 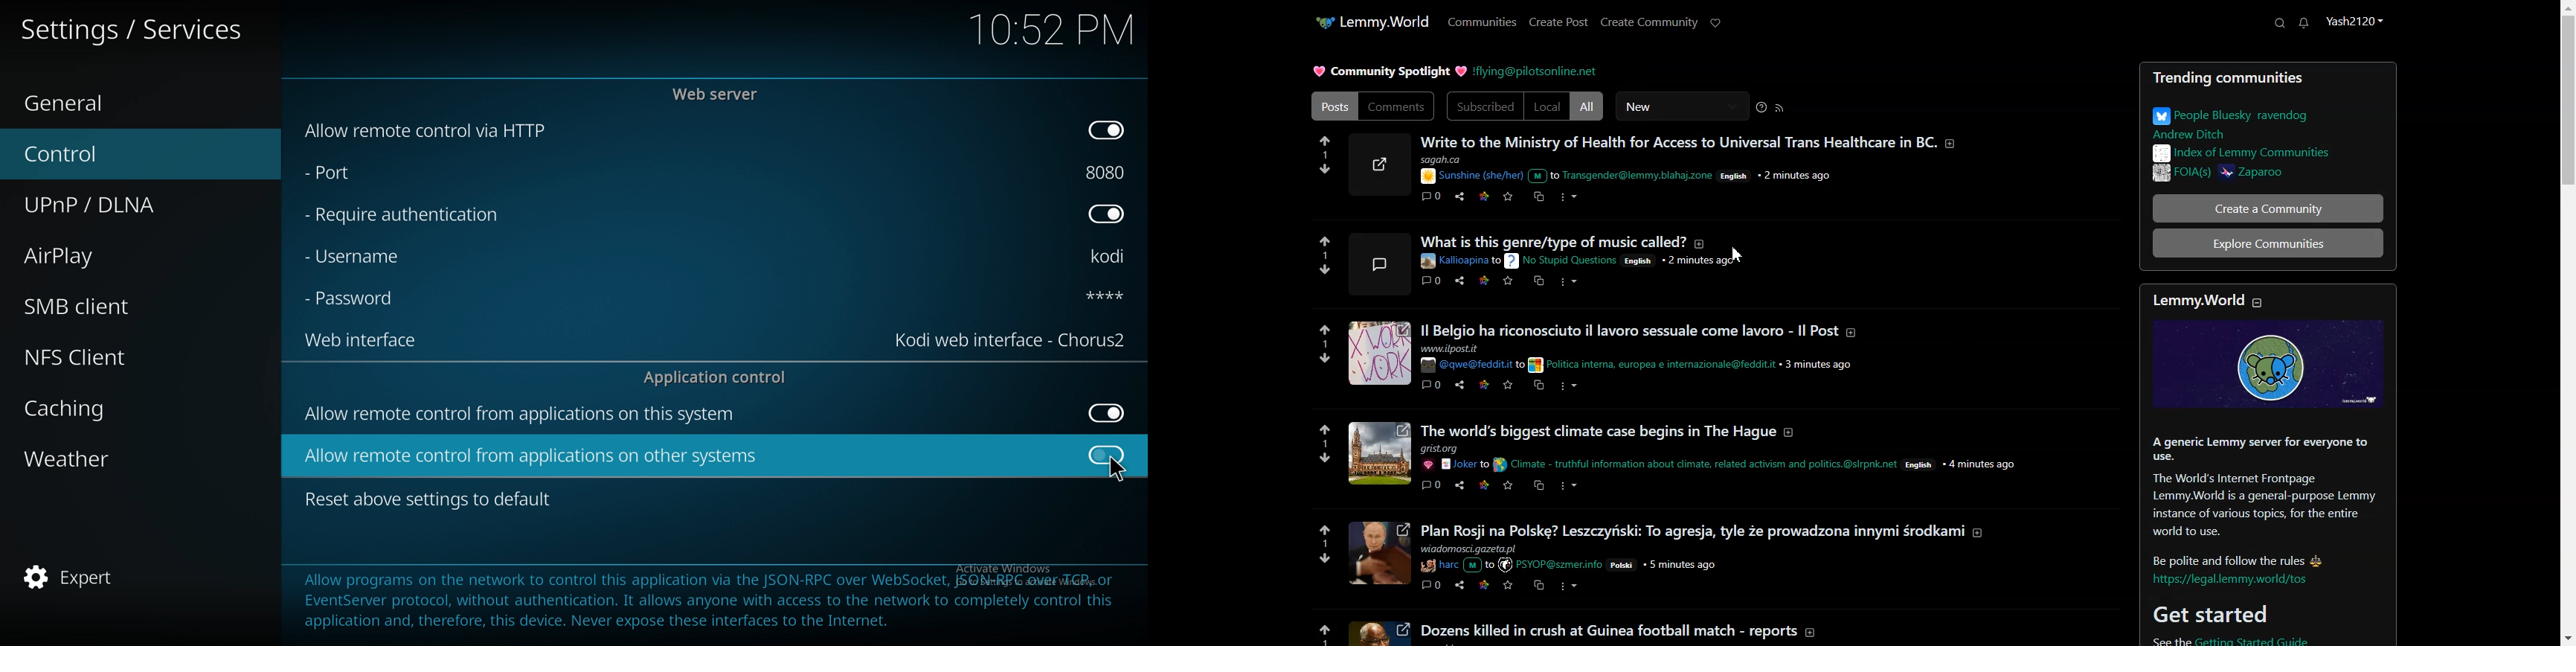 What do you see at coordinates (1508, 487) in the screenshot?
I see `save` at bounding box center [1508, 487].